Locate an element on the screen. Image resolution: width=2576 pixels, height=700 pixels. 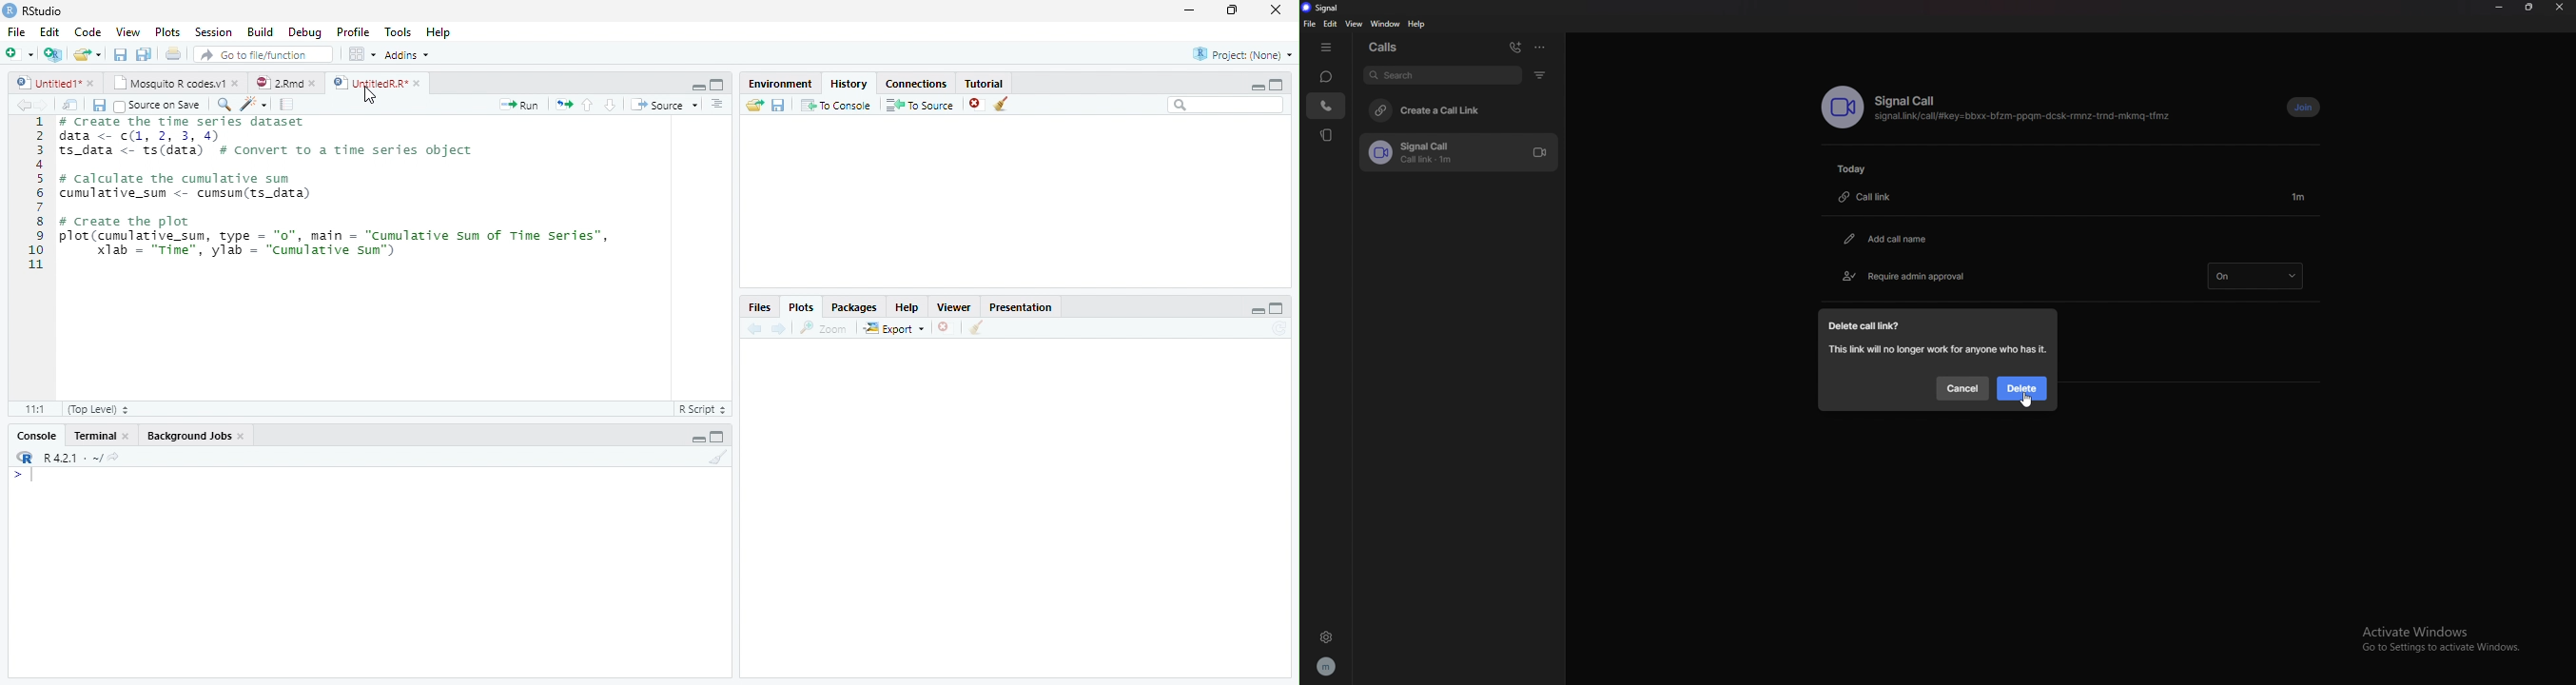
stories is located at coordinates (1327, 135).